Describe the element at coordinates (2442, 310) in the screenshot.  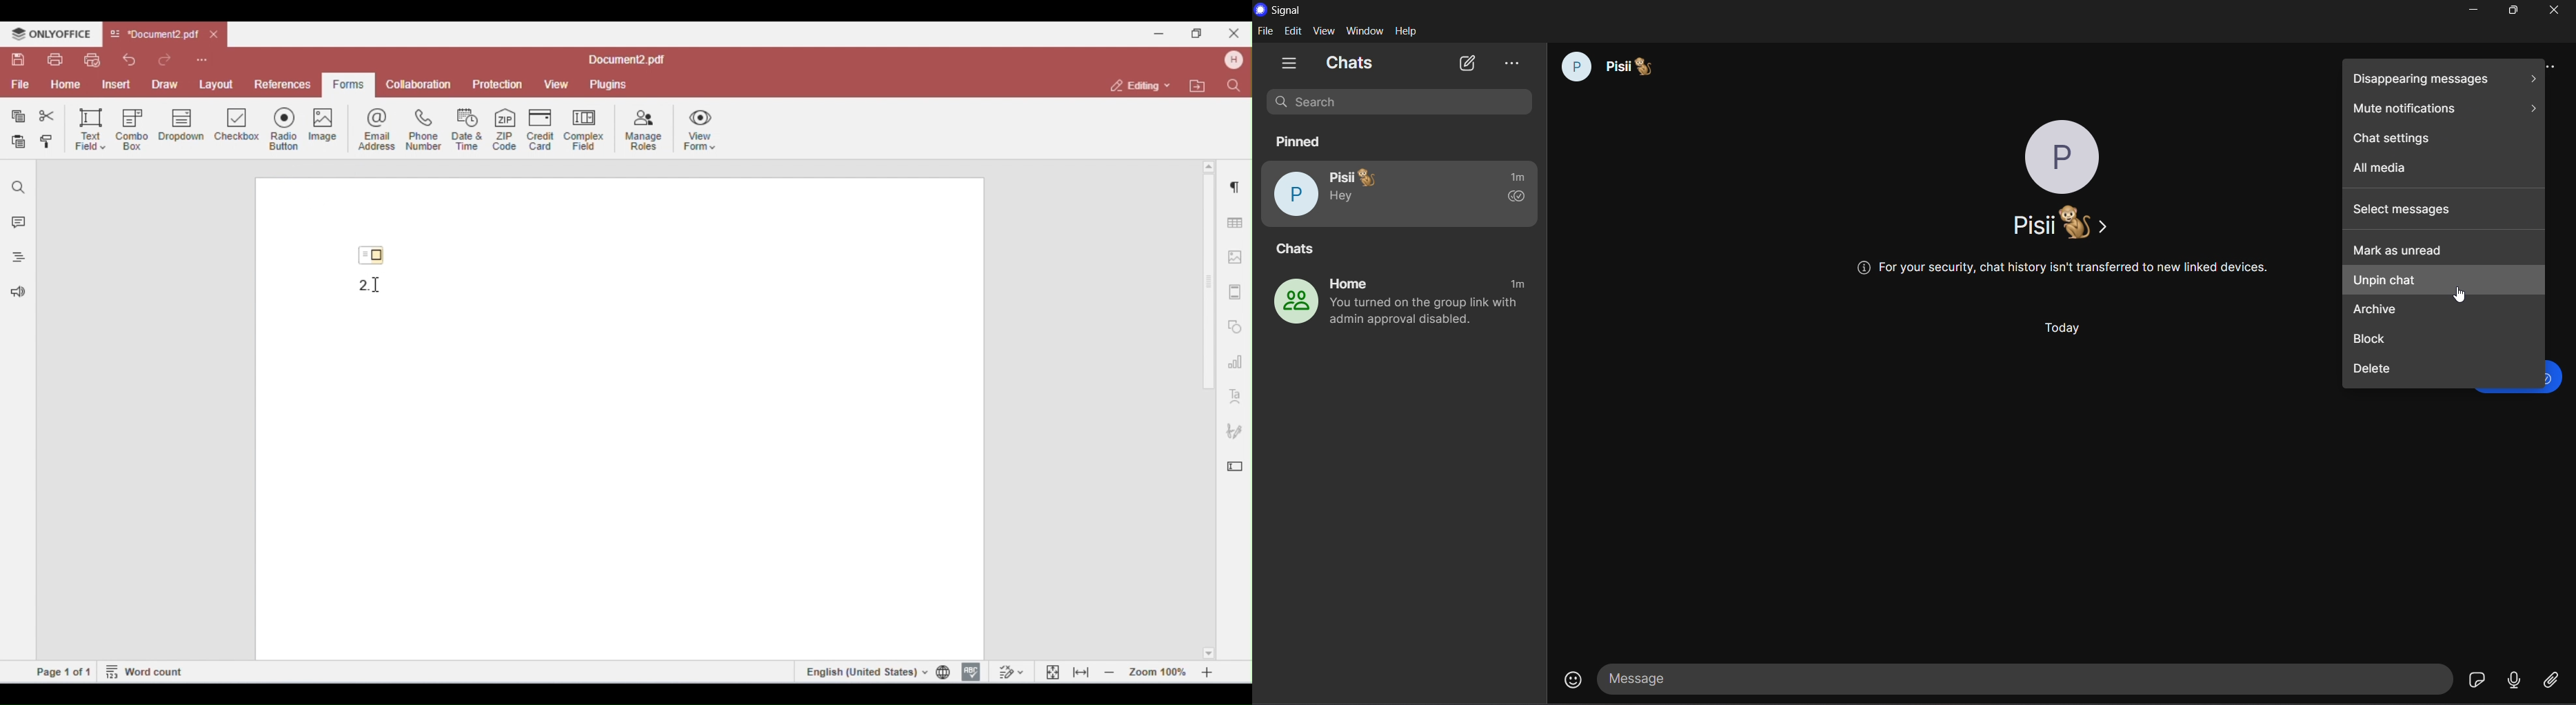
I see `archive` at that location.